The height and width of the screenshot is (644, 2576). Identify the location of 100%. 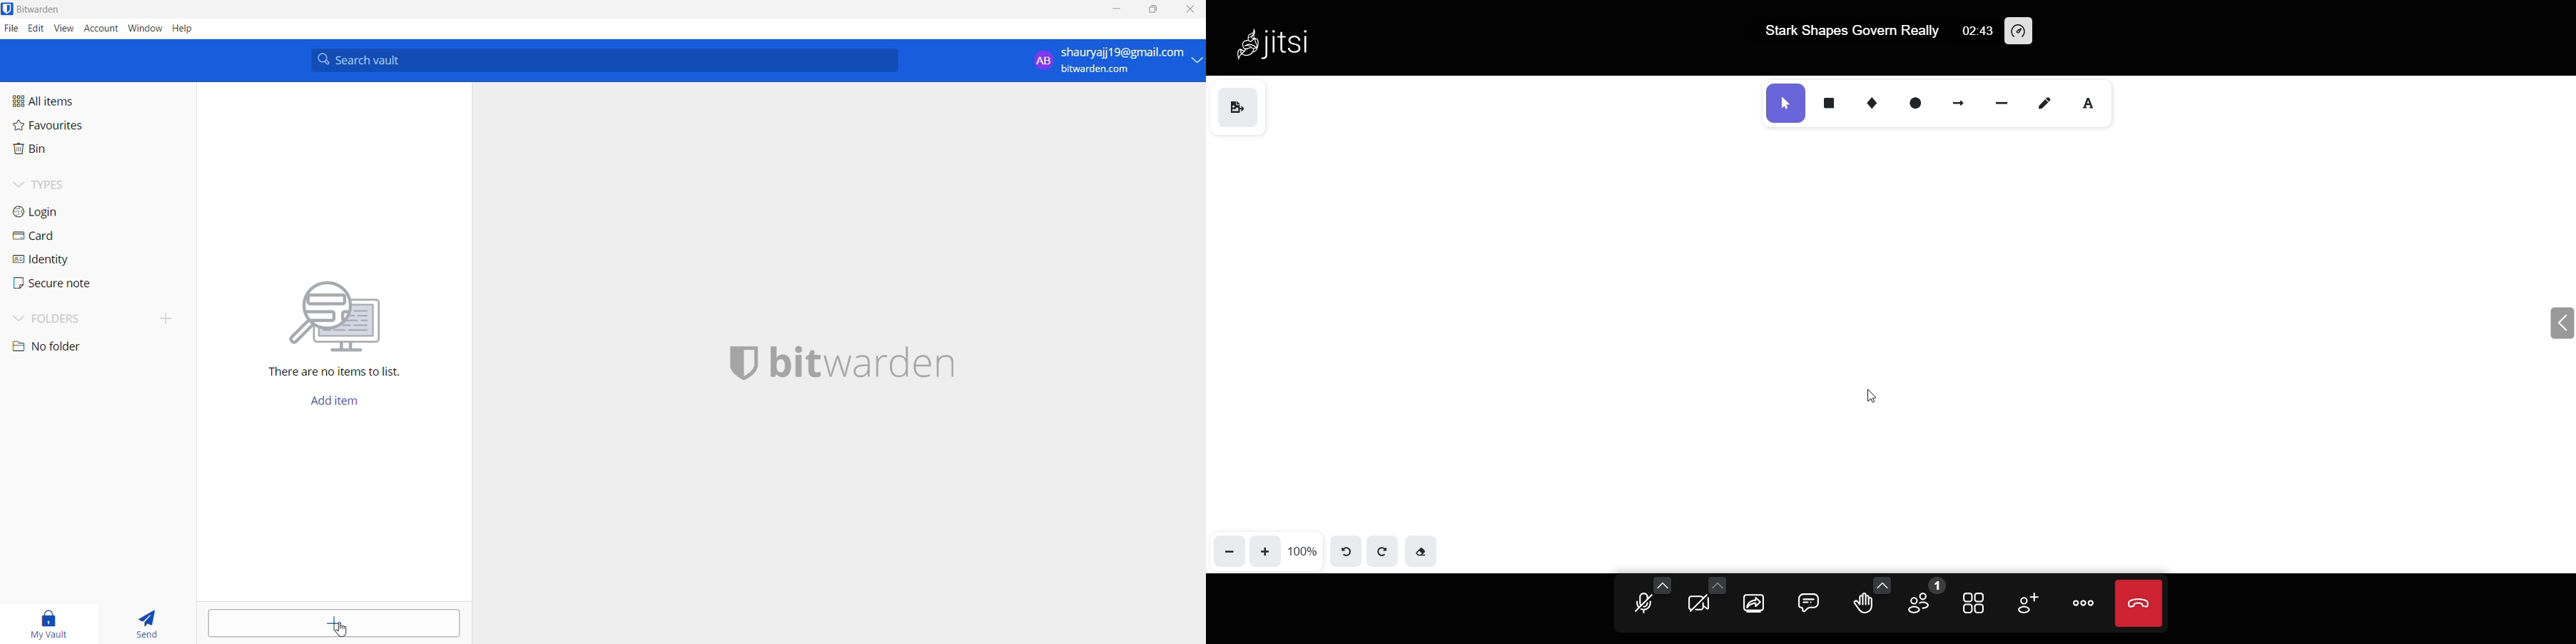
(1303, 550).